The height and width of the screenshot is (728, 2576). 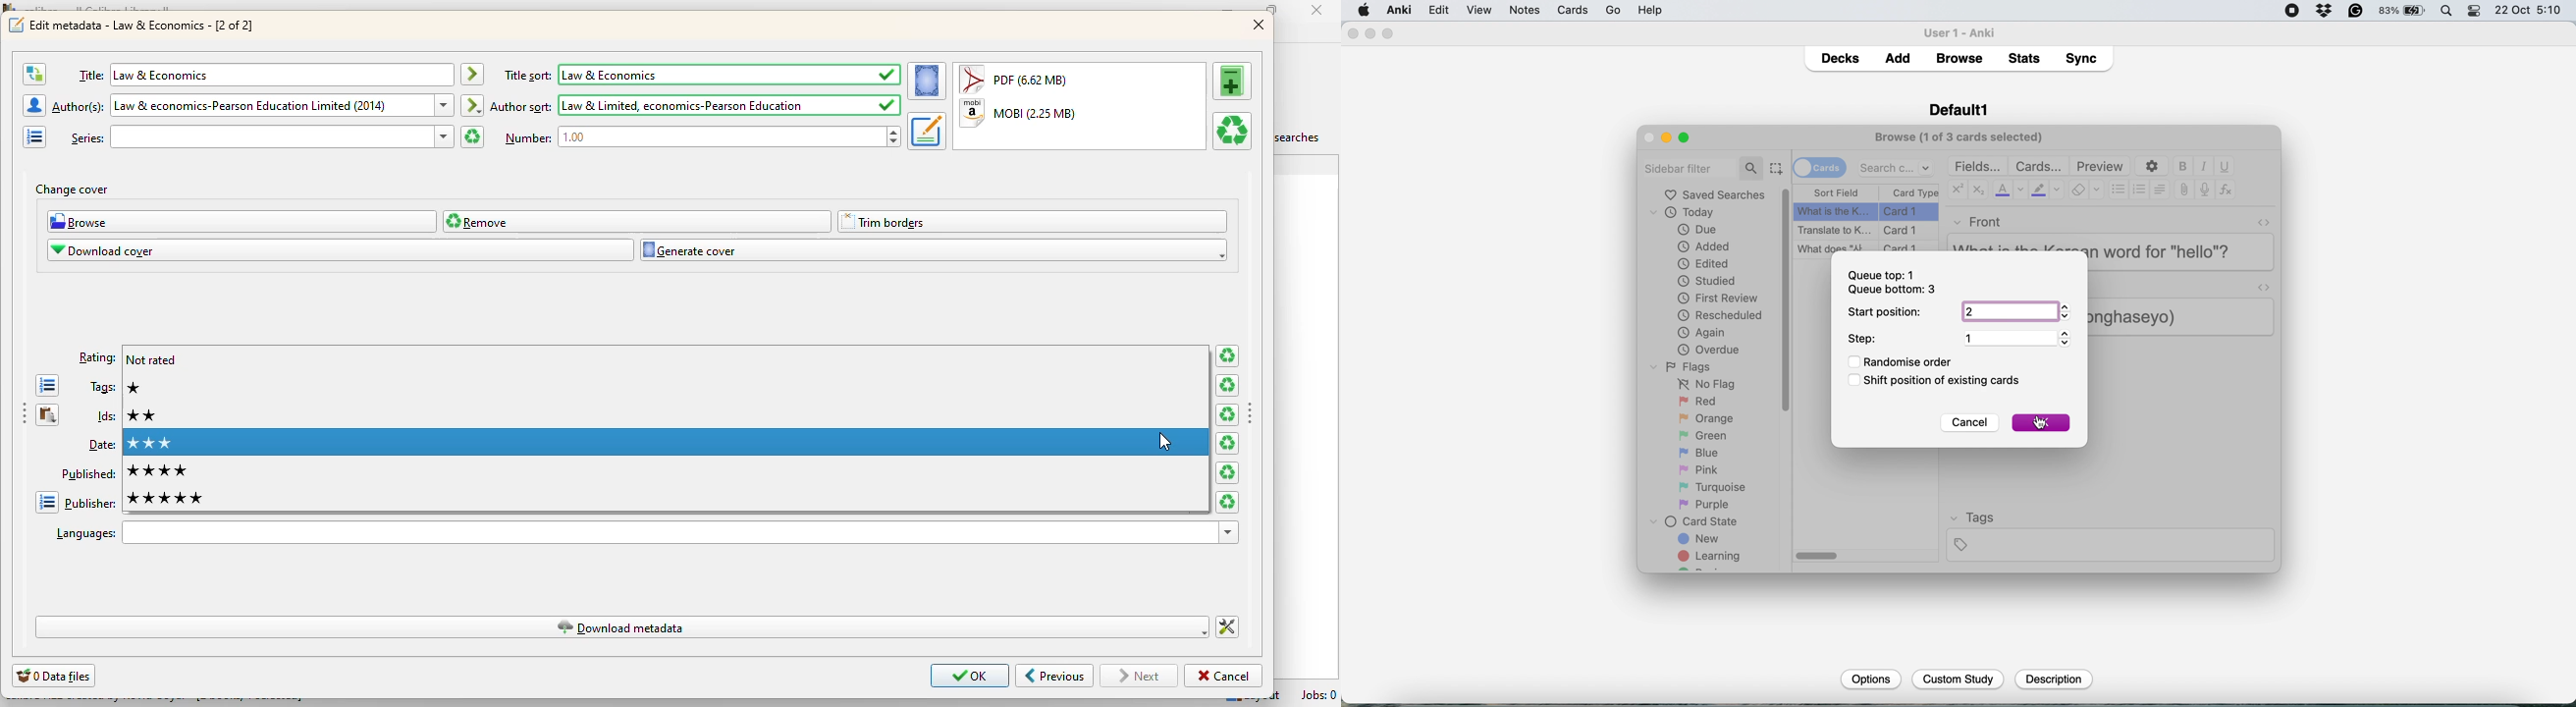 What do you see at coordinates (1226, 415) in the screenshot?
I see `clear ids` at bounding box center [1226, 415].